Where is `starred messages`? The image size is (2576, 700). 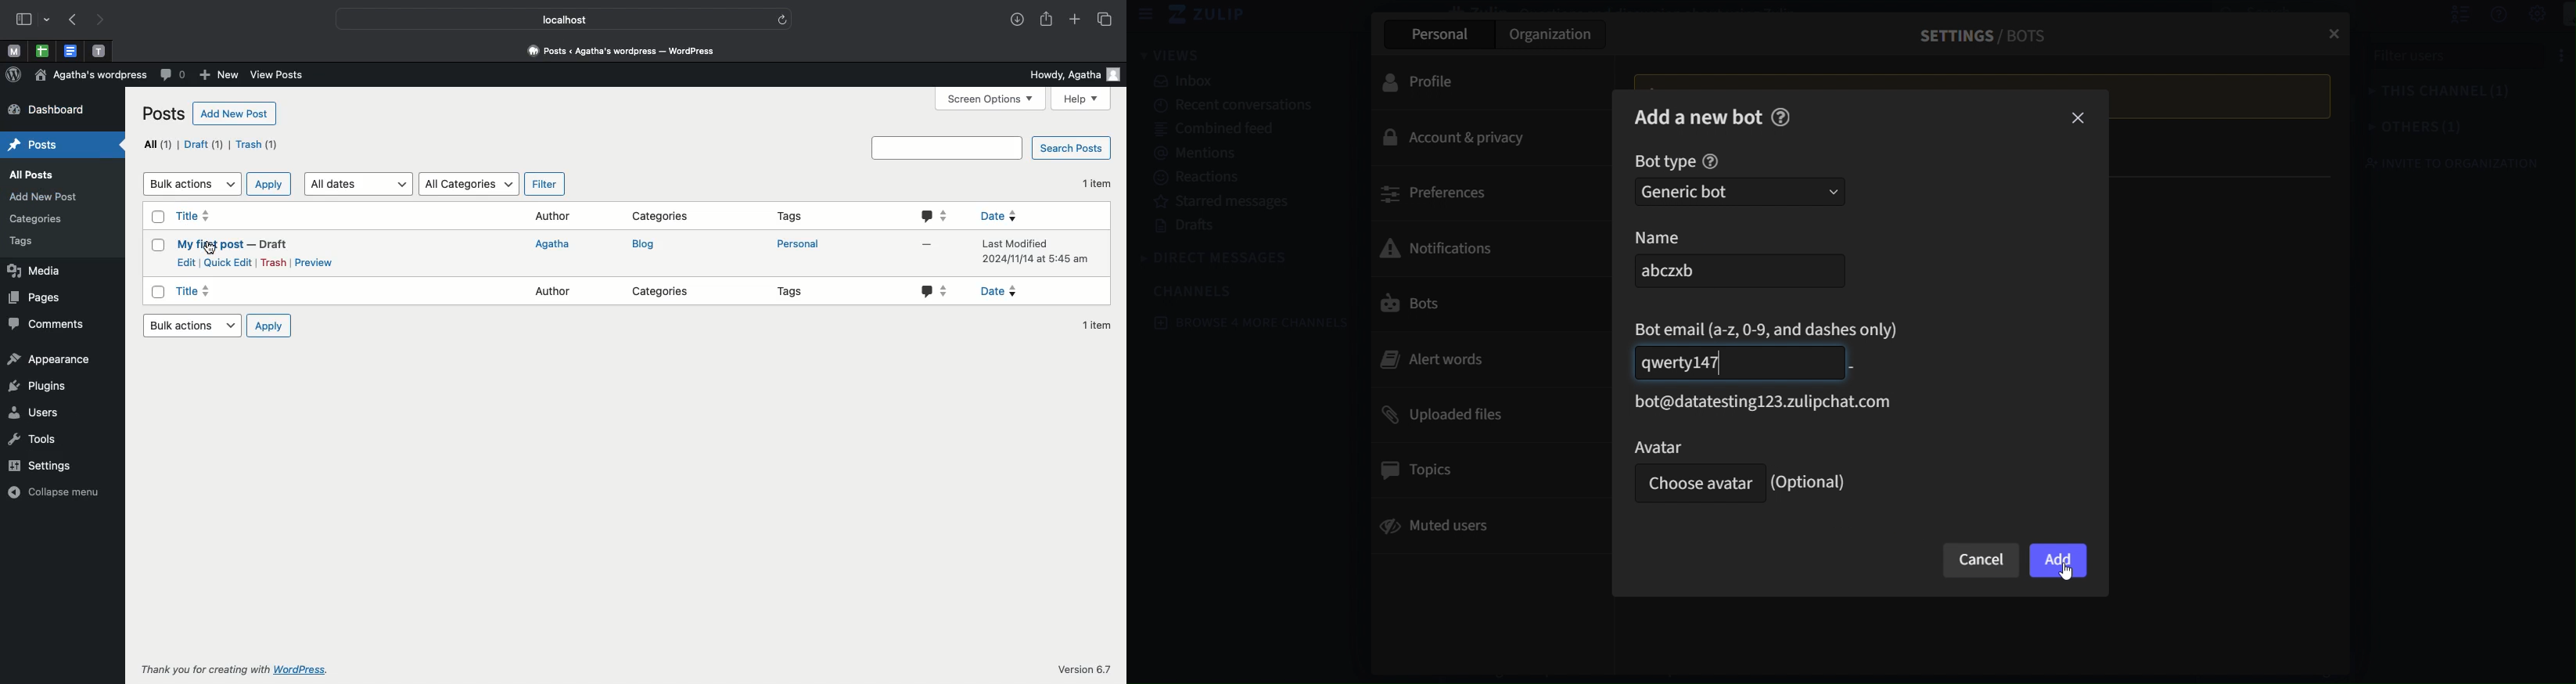
starred messages is located at coordinates (1231, 200).